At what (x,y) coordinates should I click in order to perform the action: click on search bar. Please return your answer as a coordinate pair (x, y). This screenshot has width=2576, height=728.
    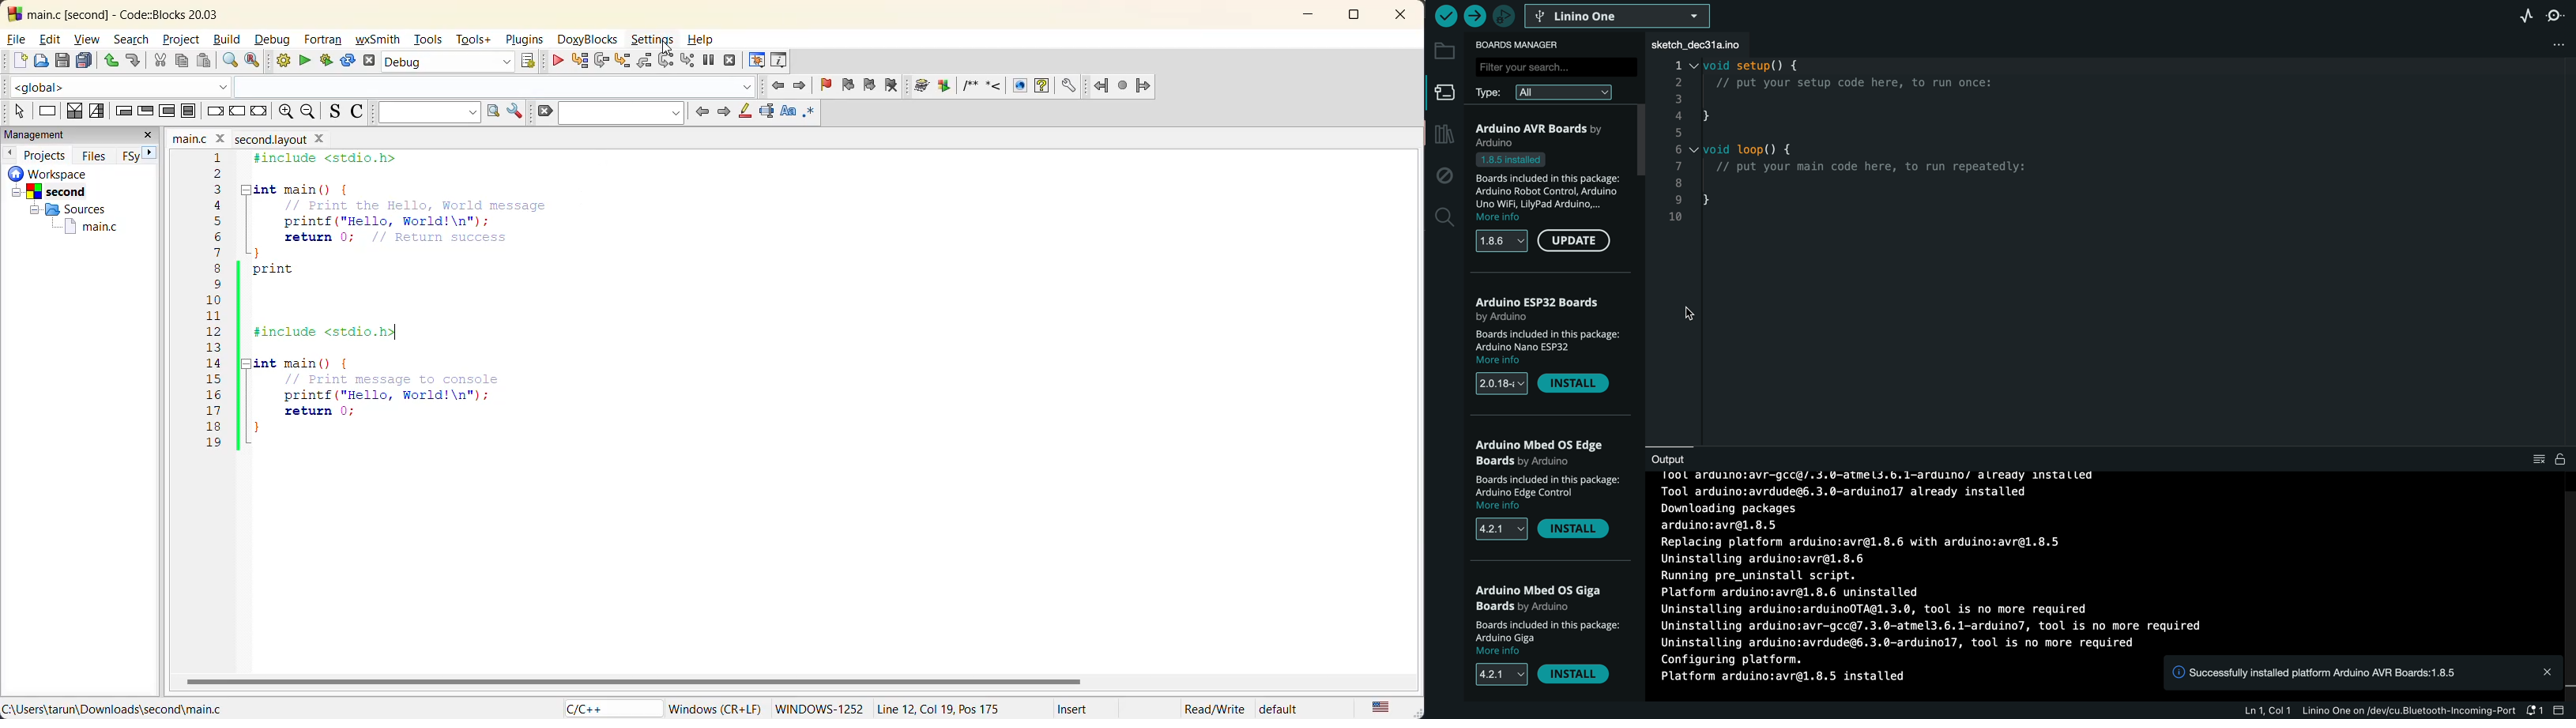
    Looking at the image, I should click on (1555, 66).